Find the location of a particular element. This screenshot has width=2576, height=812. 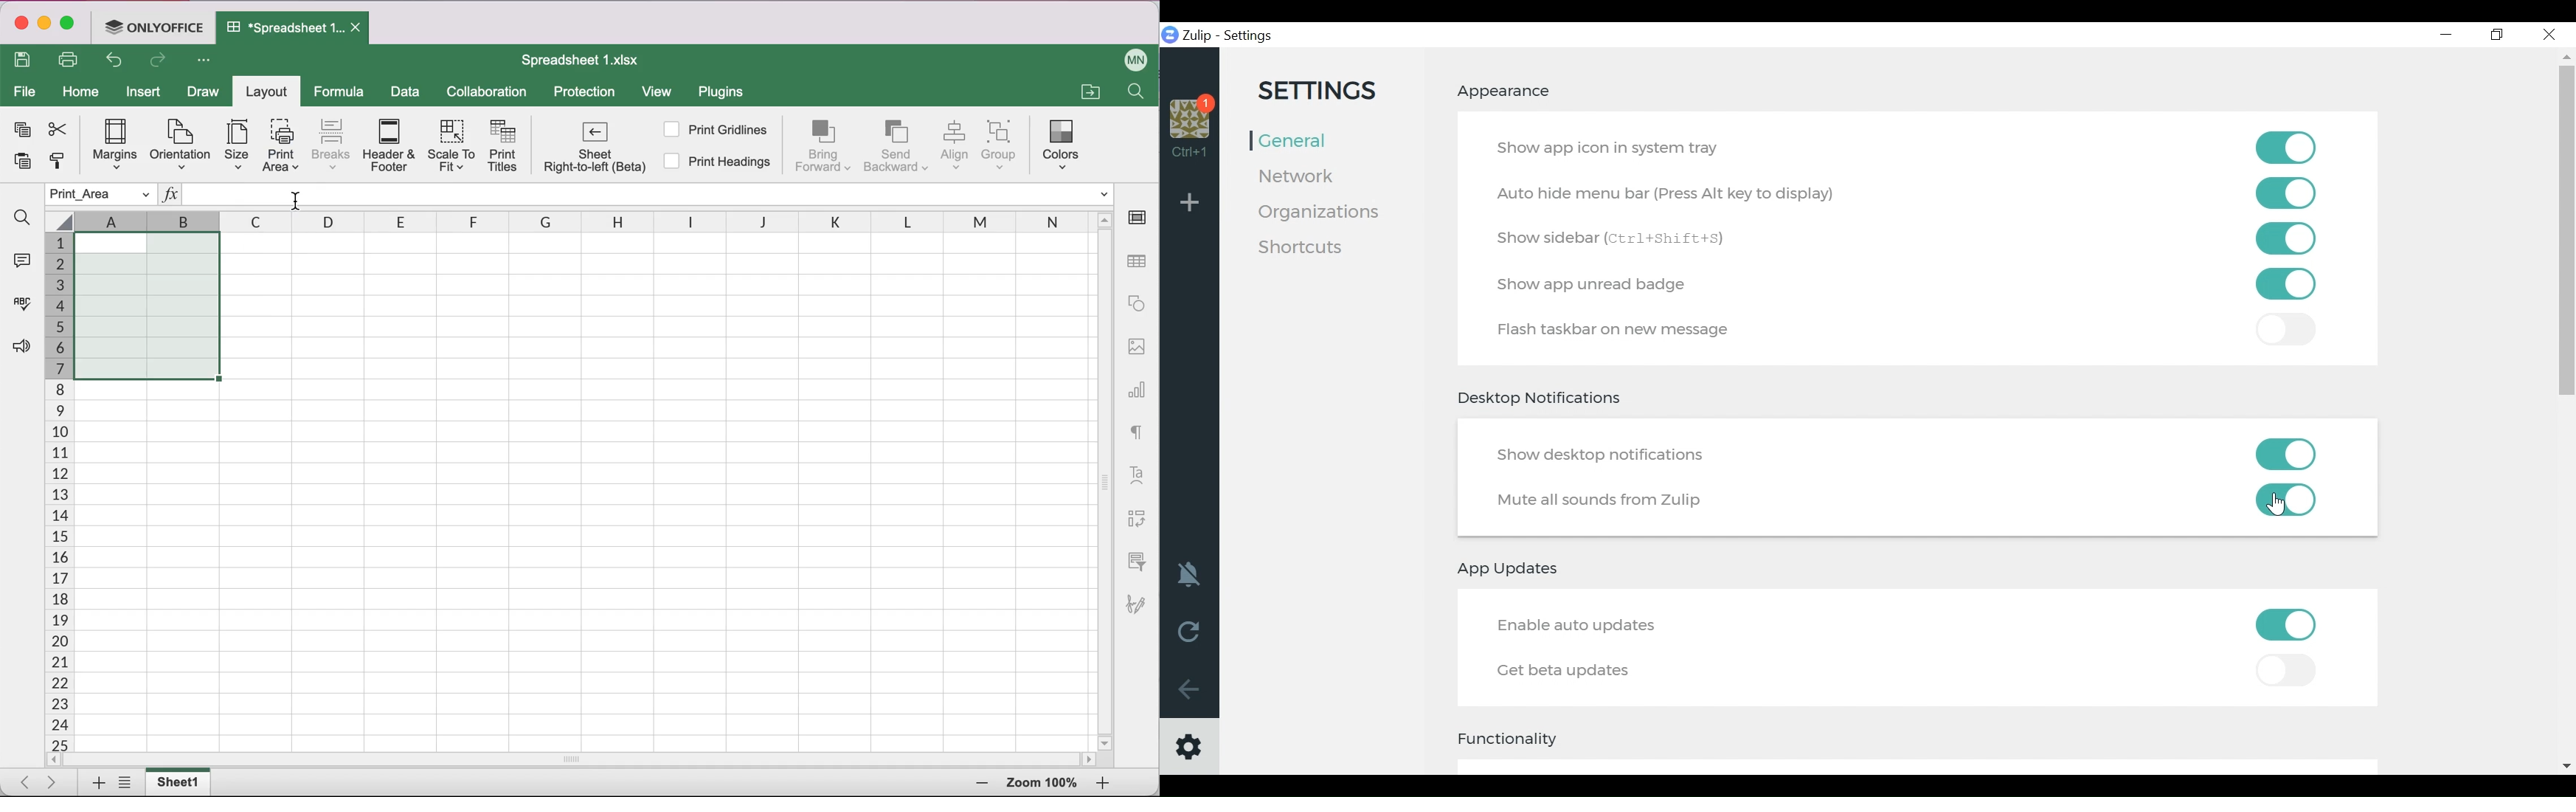

maximize is located at coordinates (71, 25).